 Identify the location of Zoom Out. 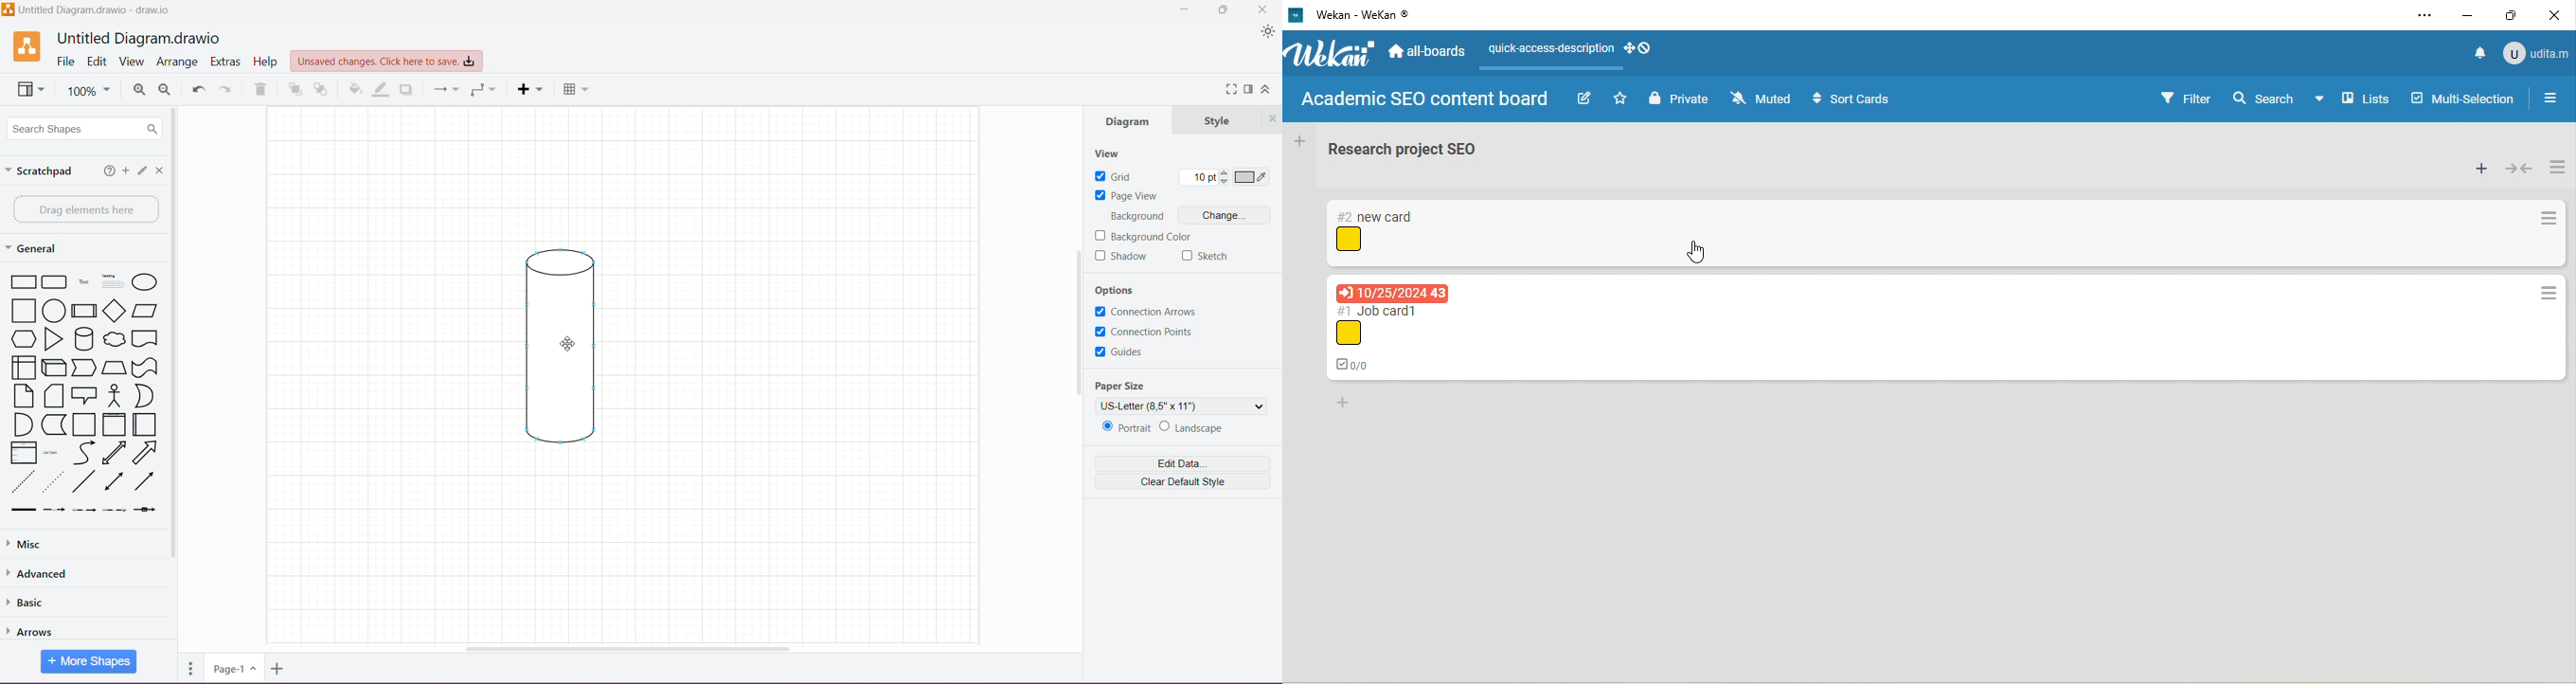
(165, 90).